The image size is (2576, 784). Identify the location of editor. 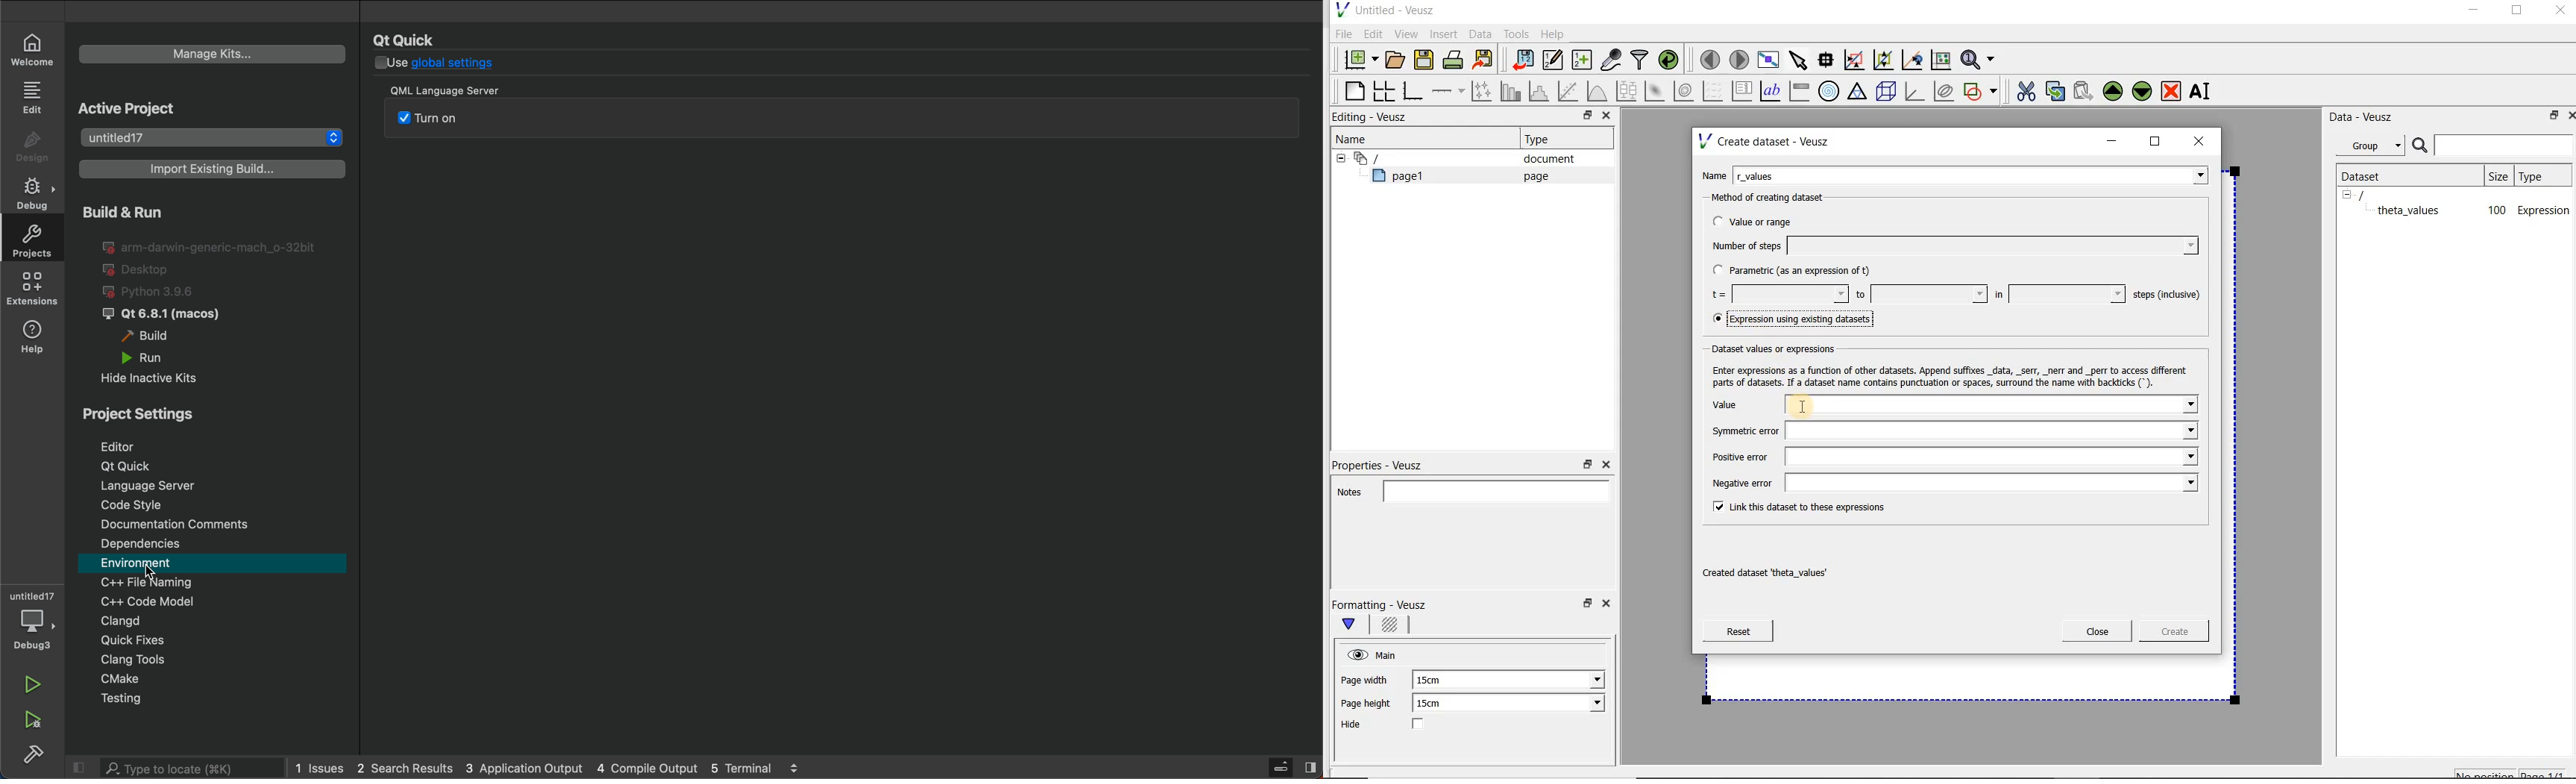
(210, 443).